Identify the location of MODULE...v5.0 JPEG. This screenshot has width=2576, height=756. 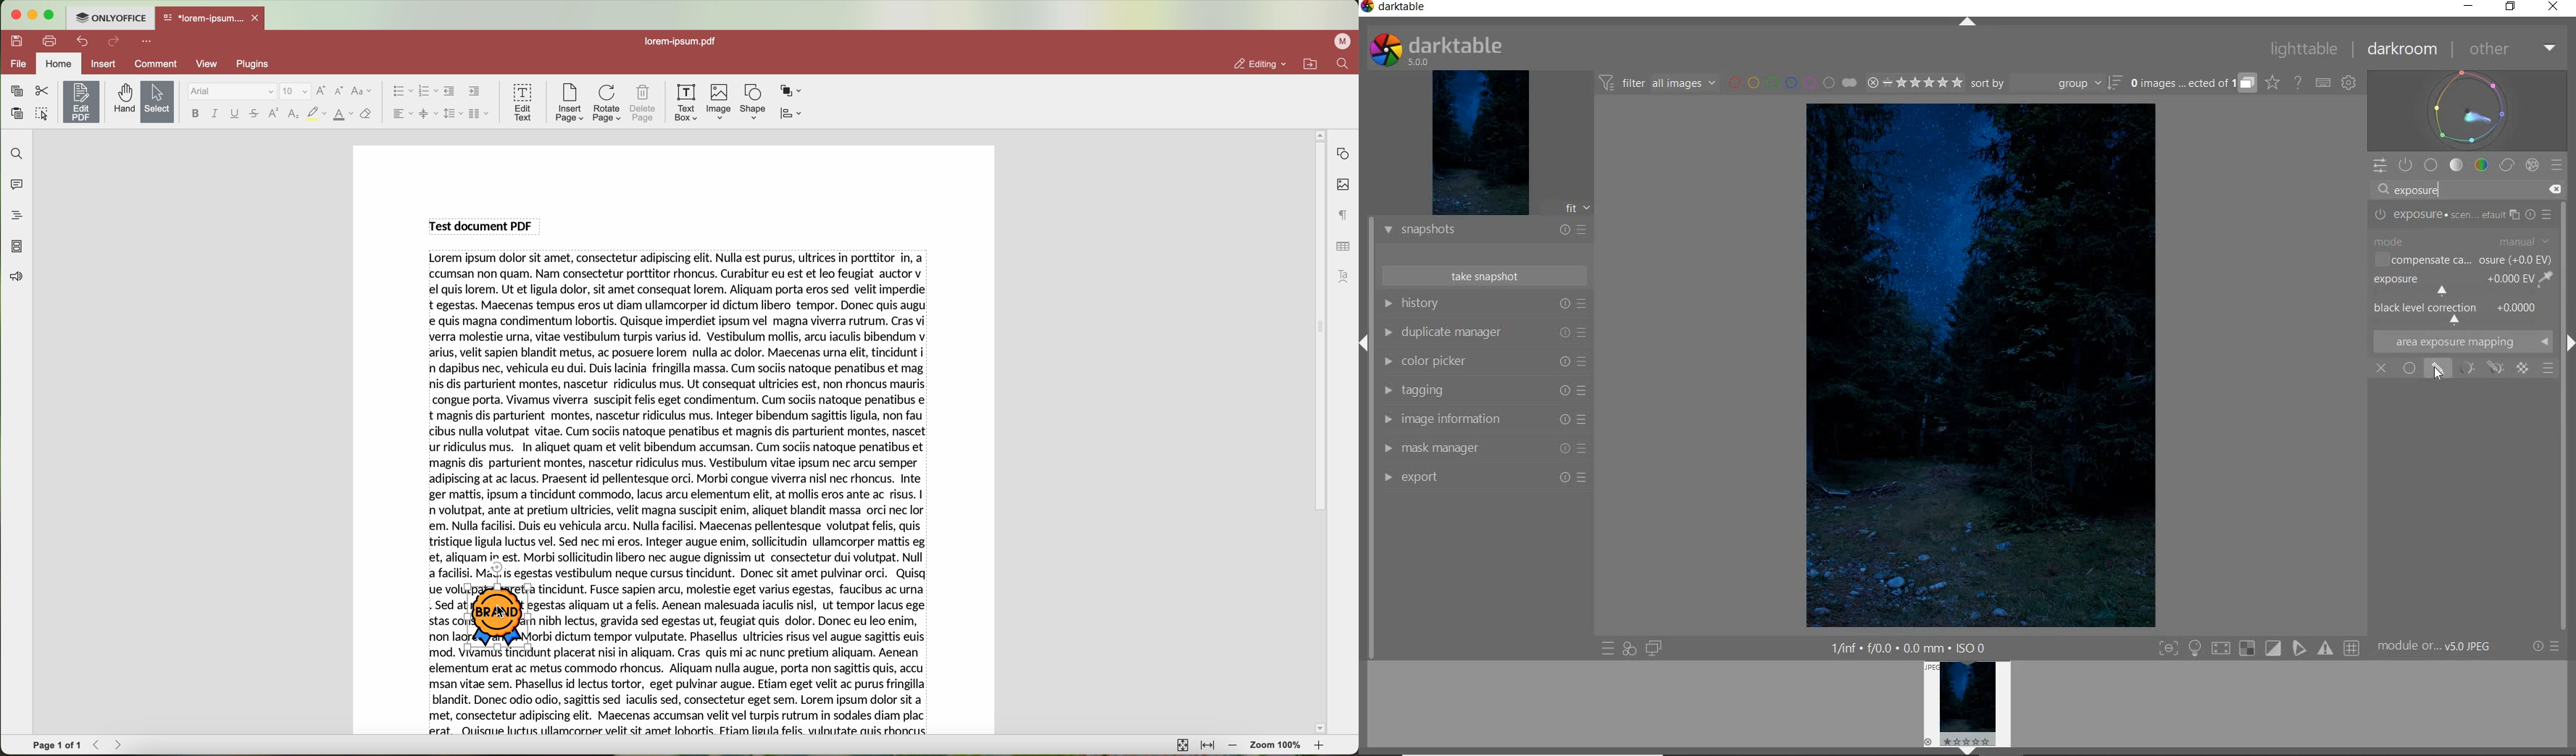
(2435, 648).